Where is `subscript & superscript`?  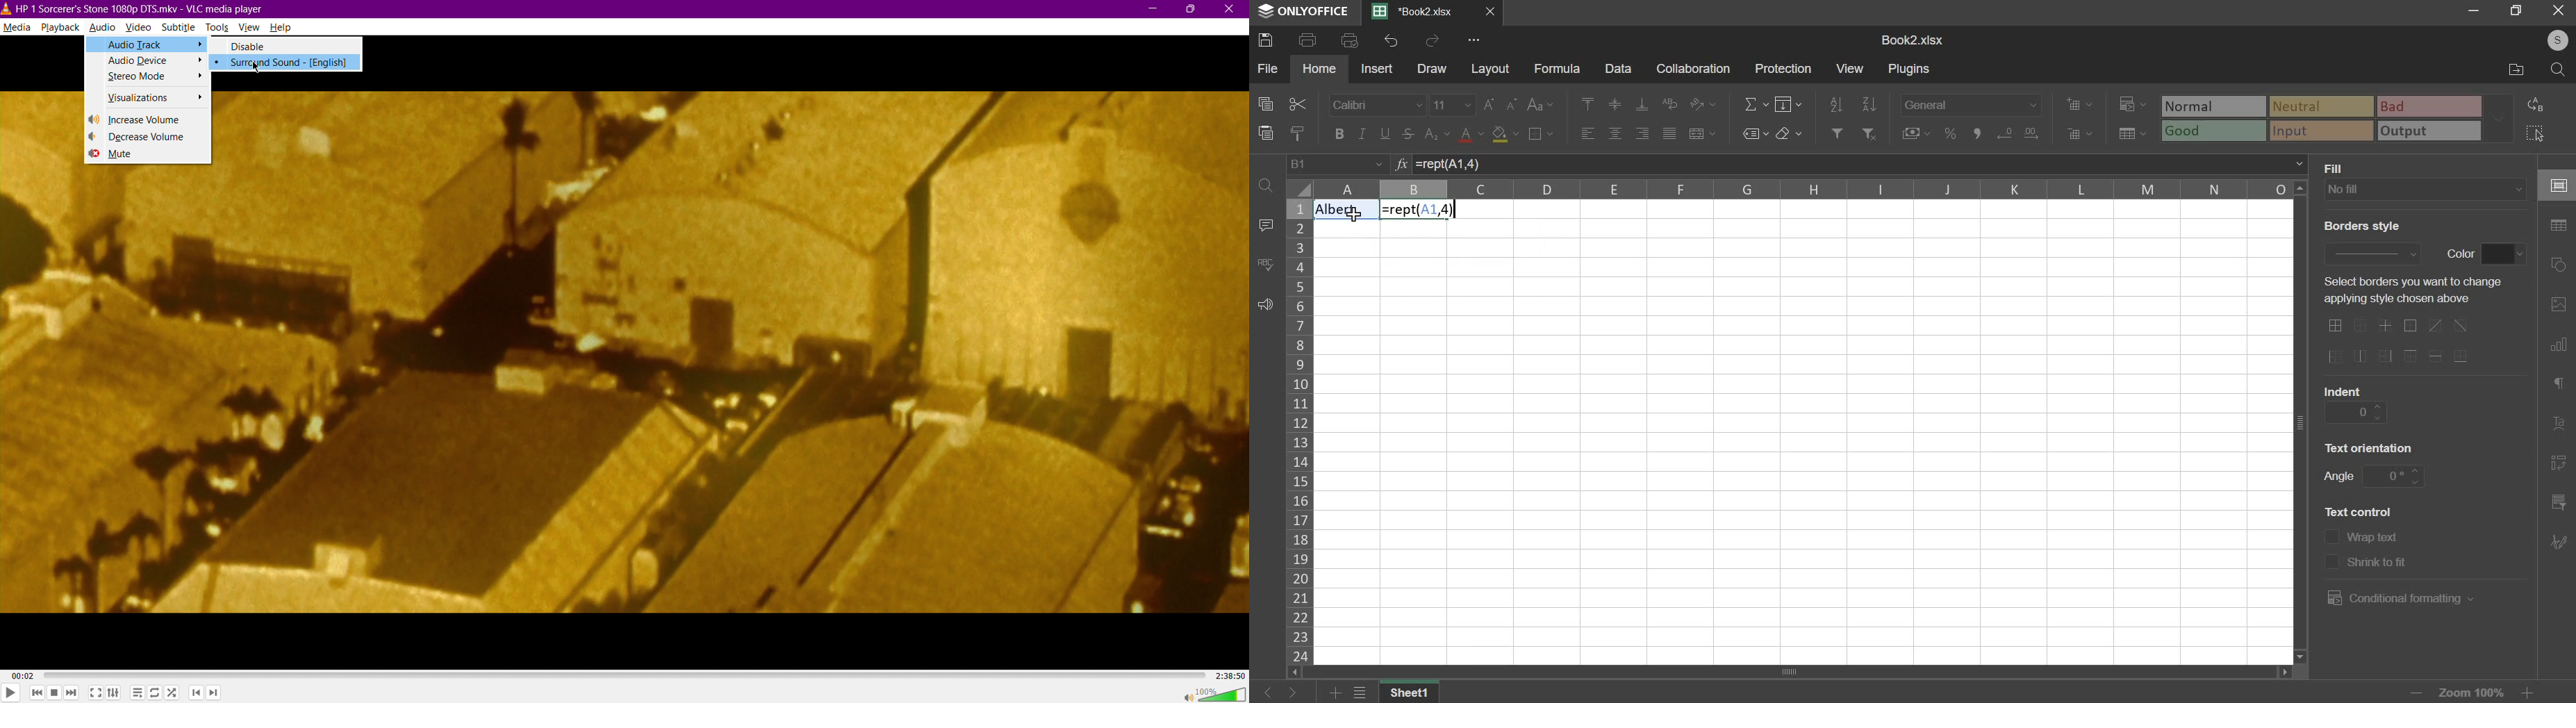 subscript & superscript is located at coordinates (1437, 133).